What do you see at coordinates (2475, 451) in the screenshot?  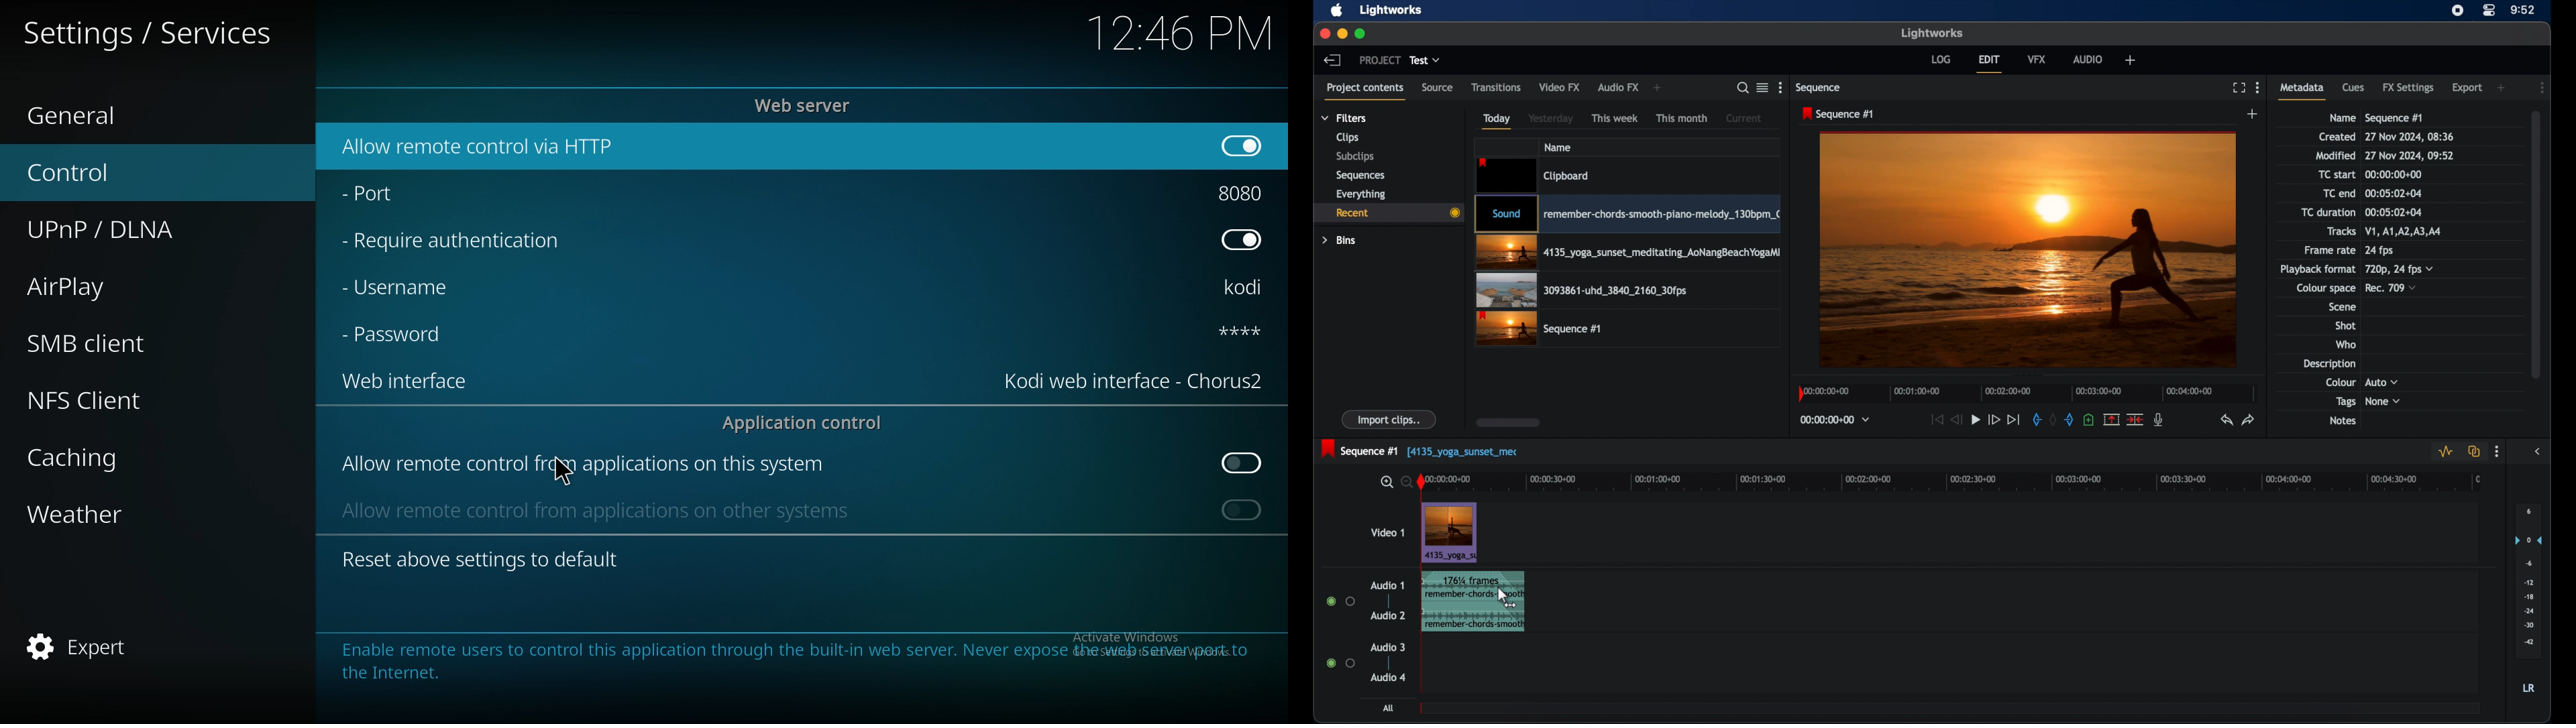 I see `toggle auto track sync` at bounding box center [2475, 451].